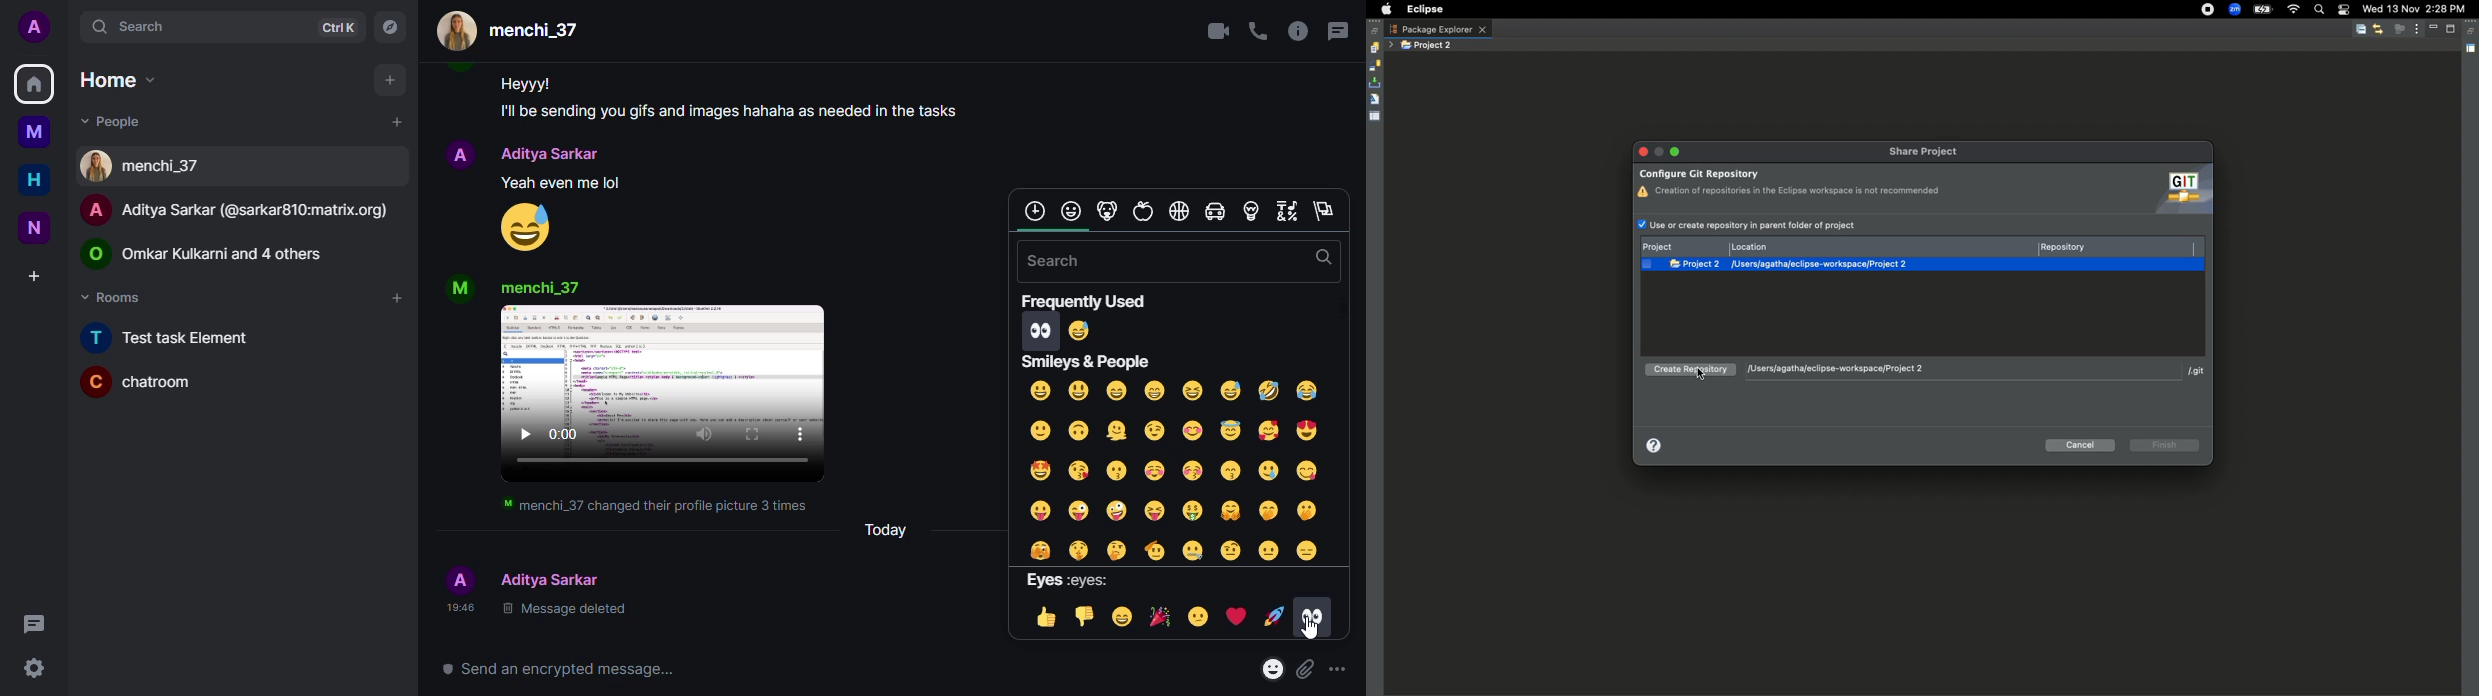 The image size is (2492, 700). I want to click on Synchronize, so click(1375, 66).